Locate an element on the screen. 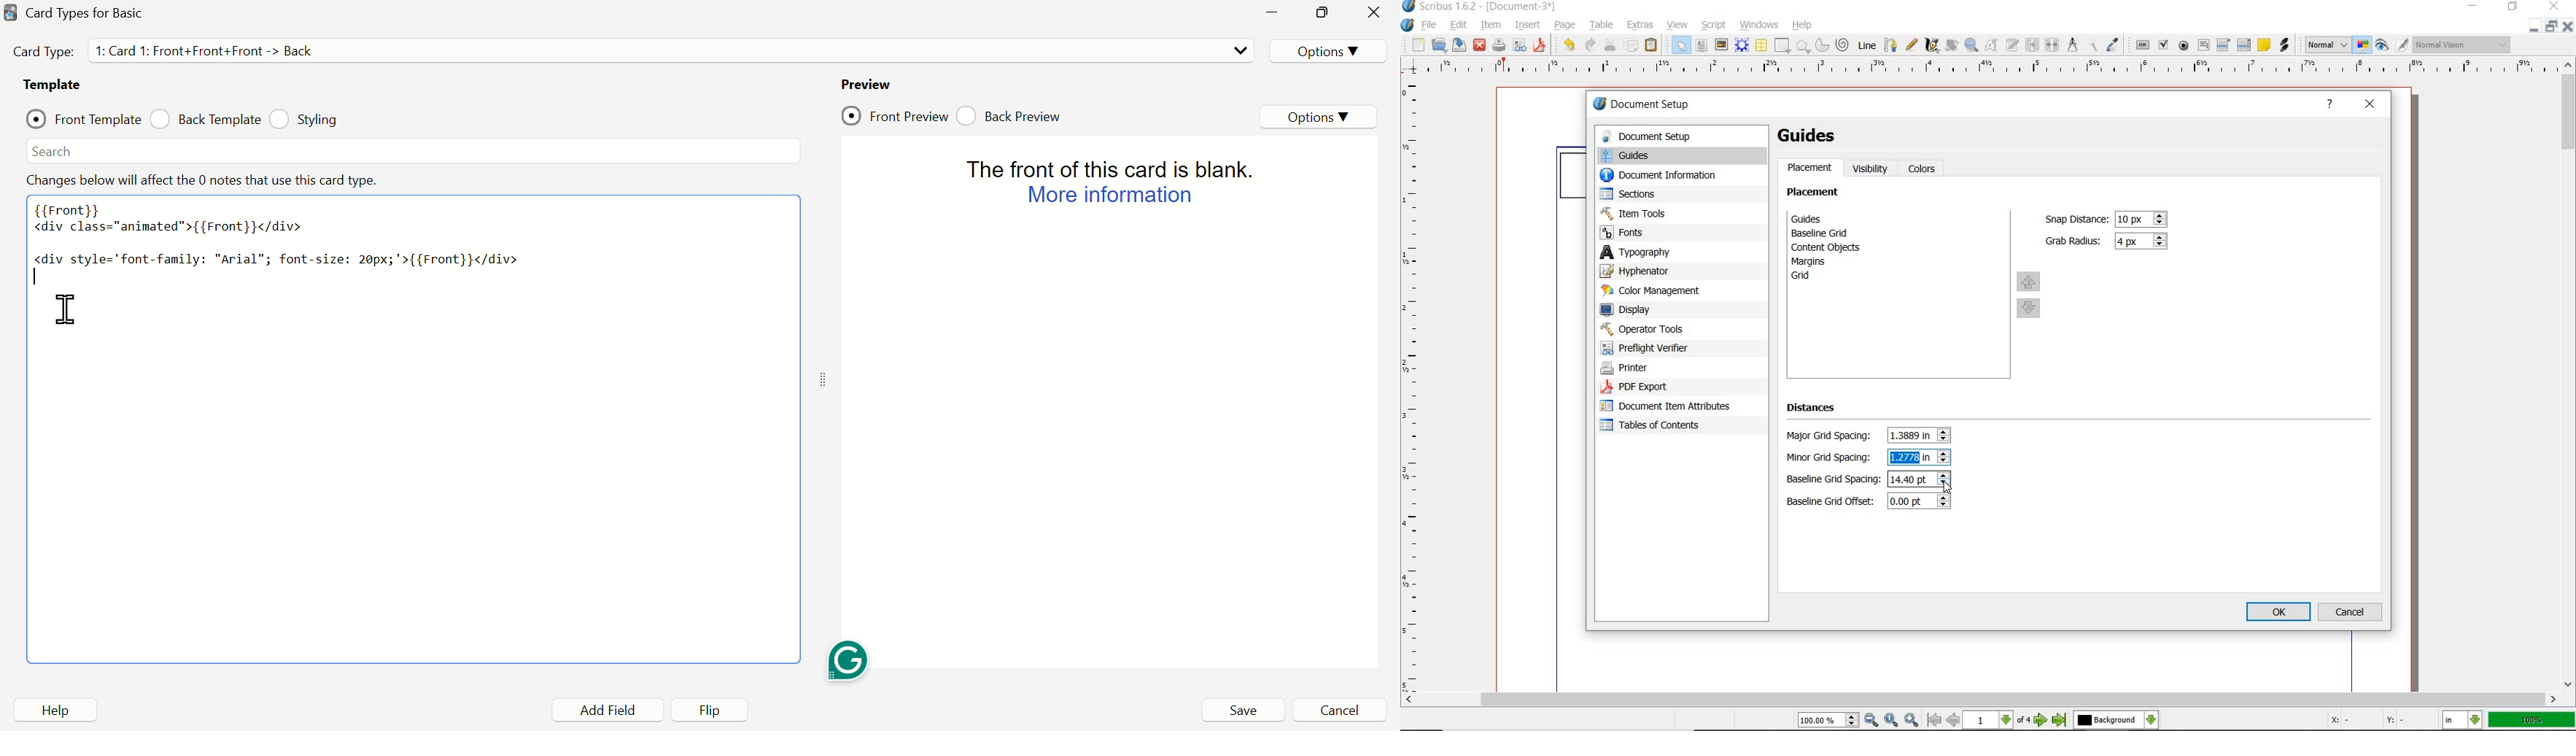 The height and width of the screenshot is (756, 2576). print is located at coordinates (1499, 46).